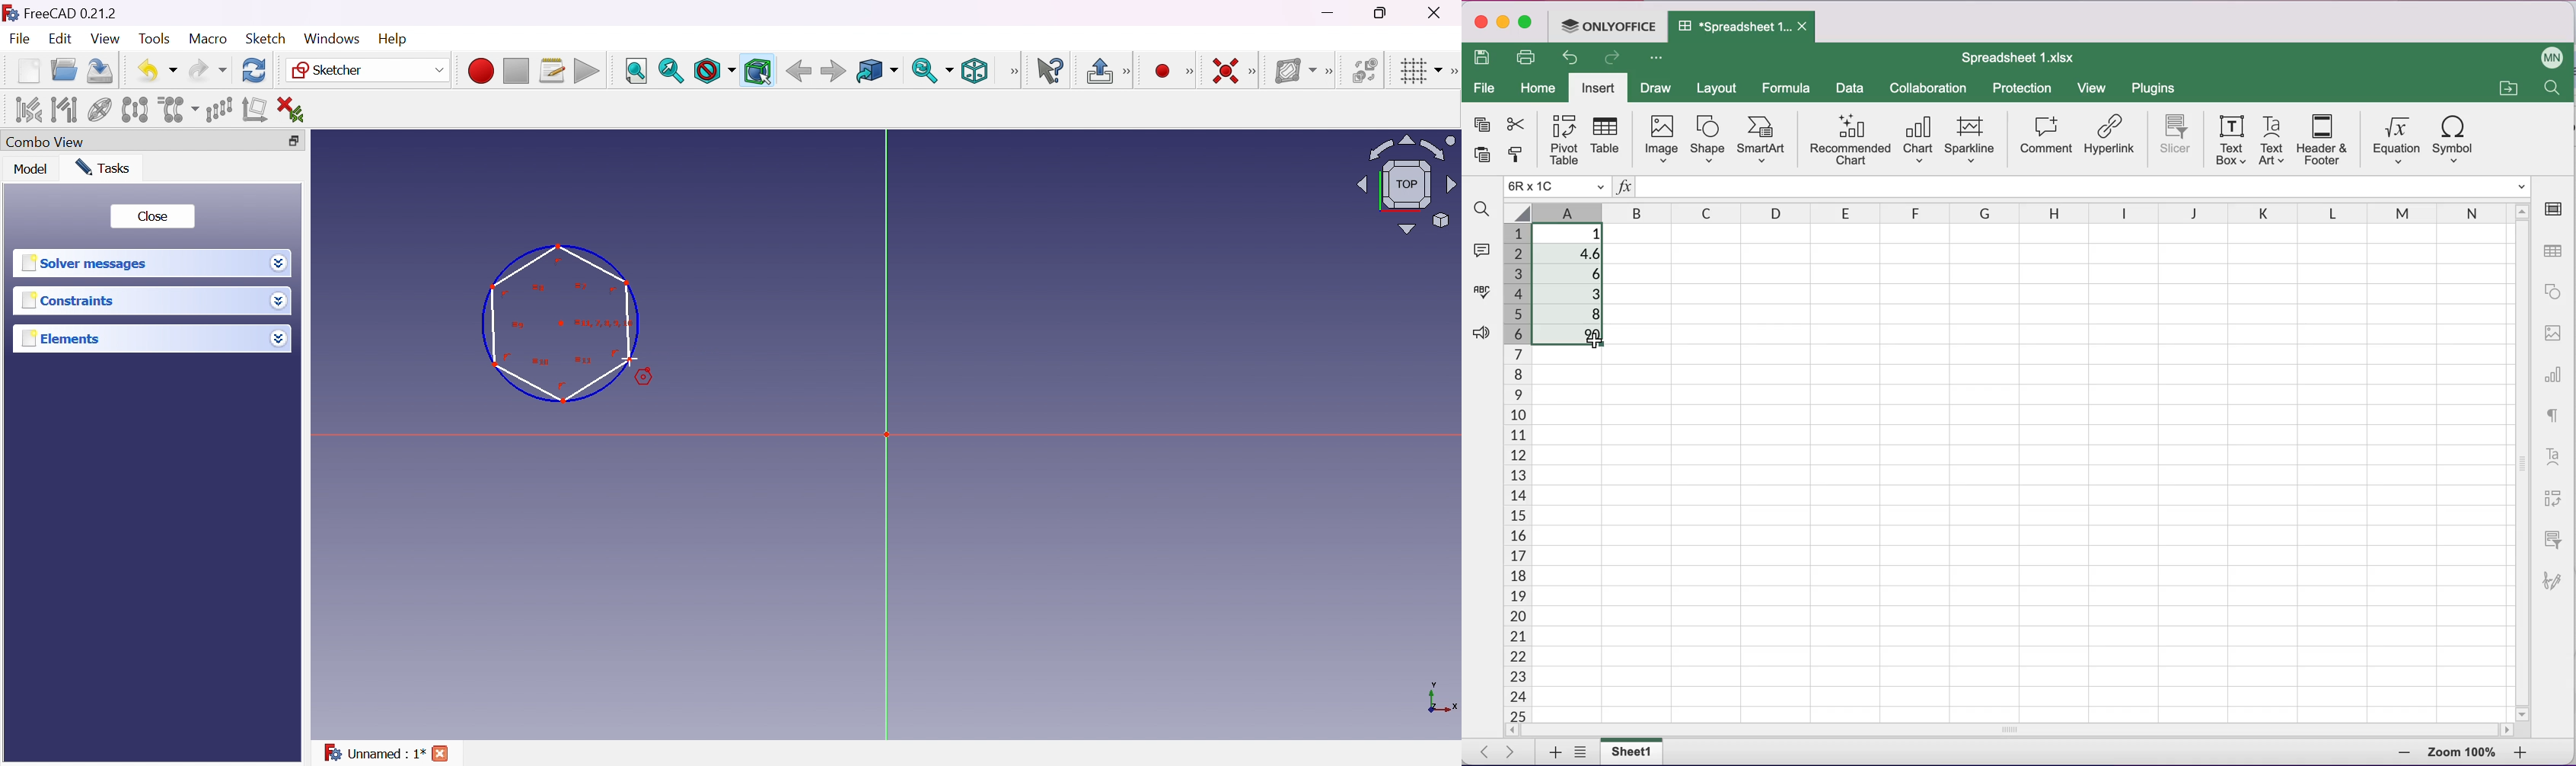  What do you see at coordinates (1481, 292) in the screenshot?
I see `spell checking` at bounding box center [1481, 292].